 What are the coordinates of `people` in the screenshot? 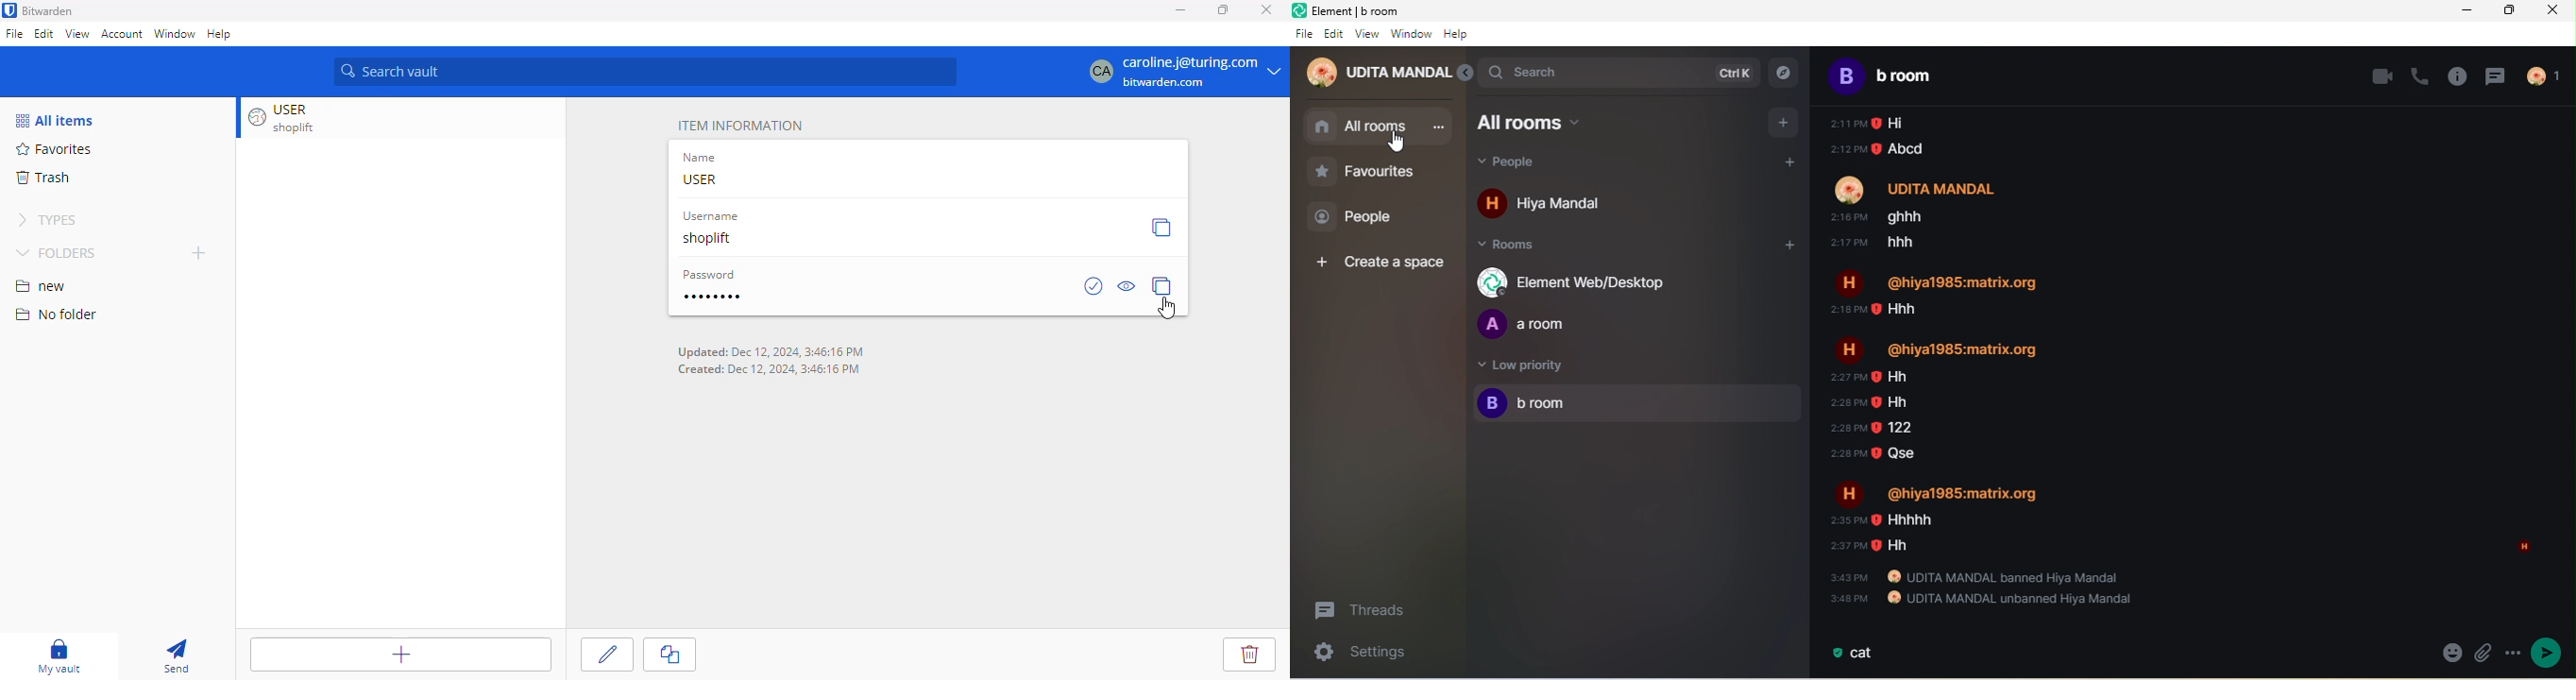 It's located at (1529, 165).